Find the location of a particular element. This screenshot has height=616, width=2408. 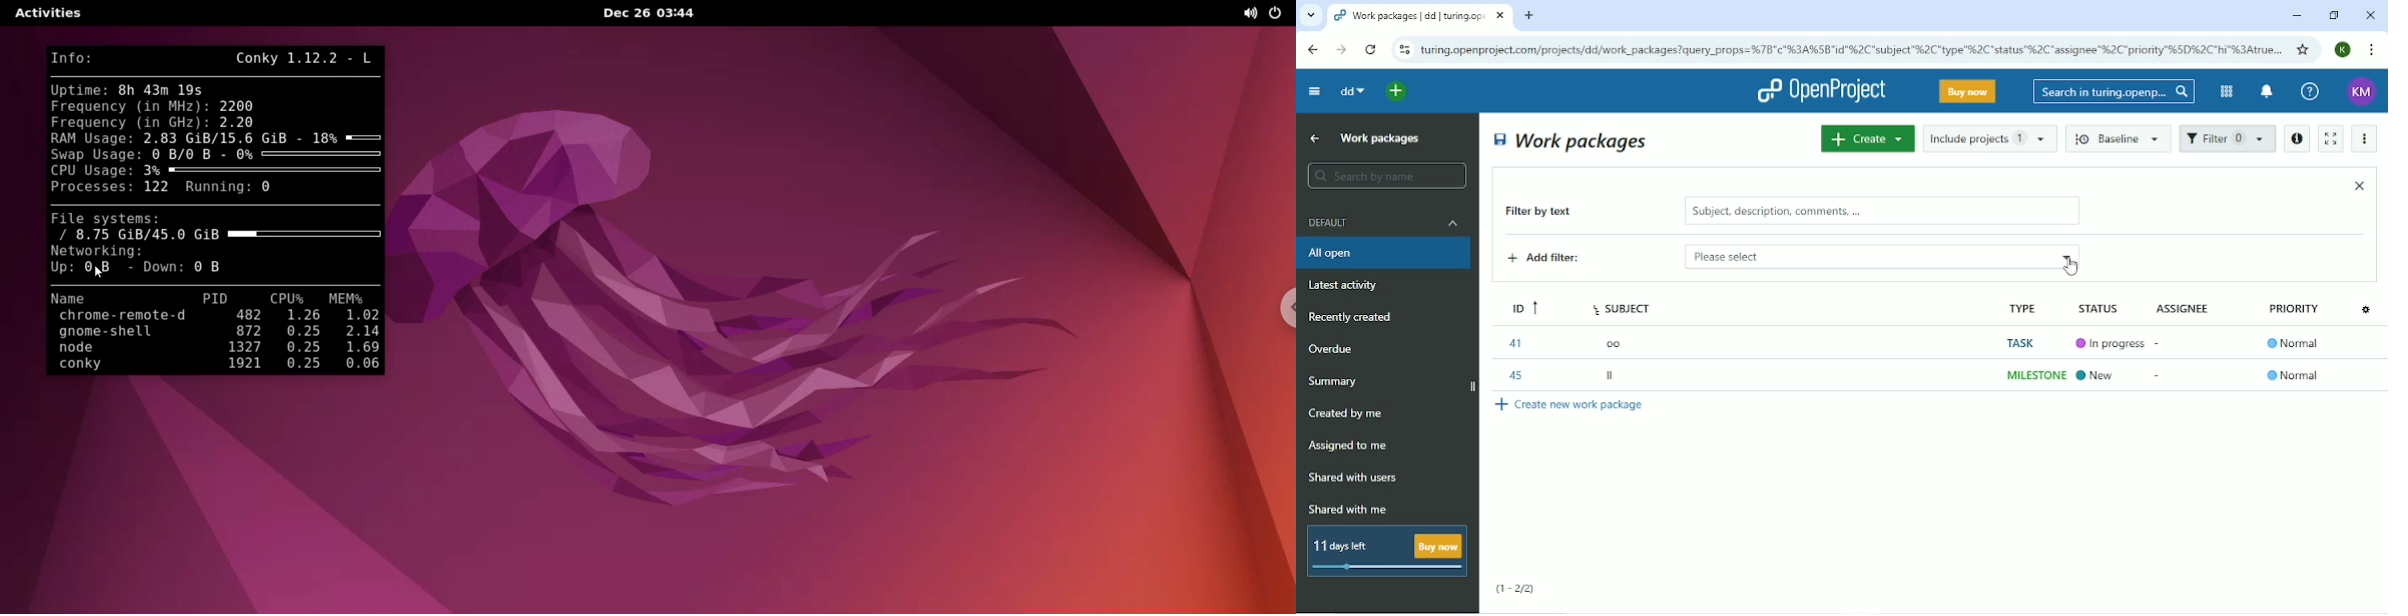

Open details view is located at coordinates (2296, 139).